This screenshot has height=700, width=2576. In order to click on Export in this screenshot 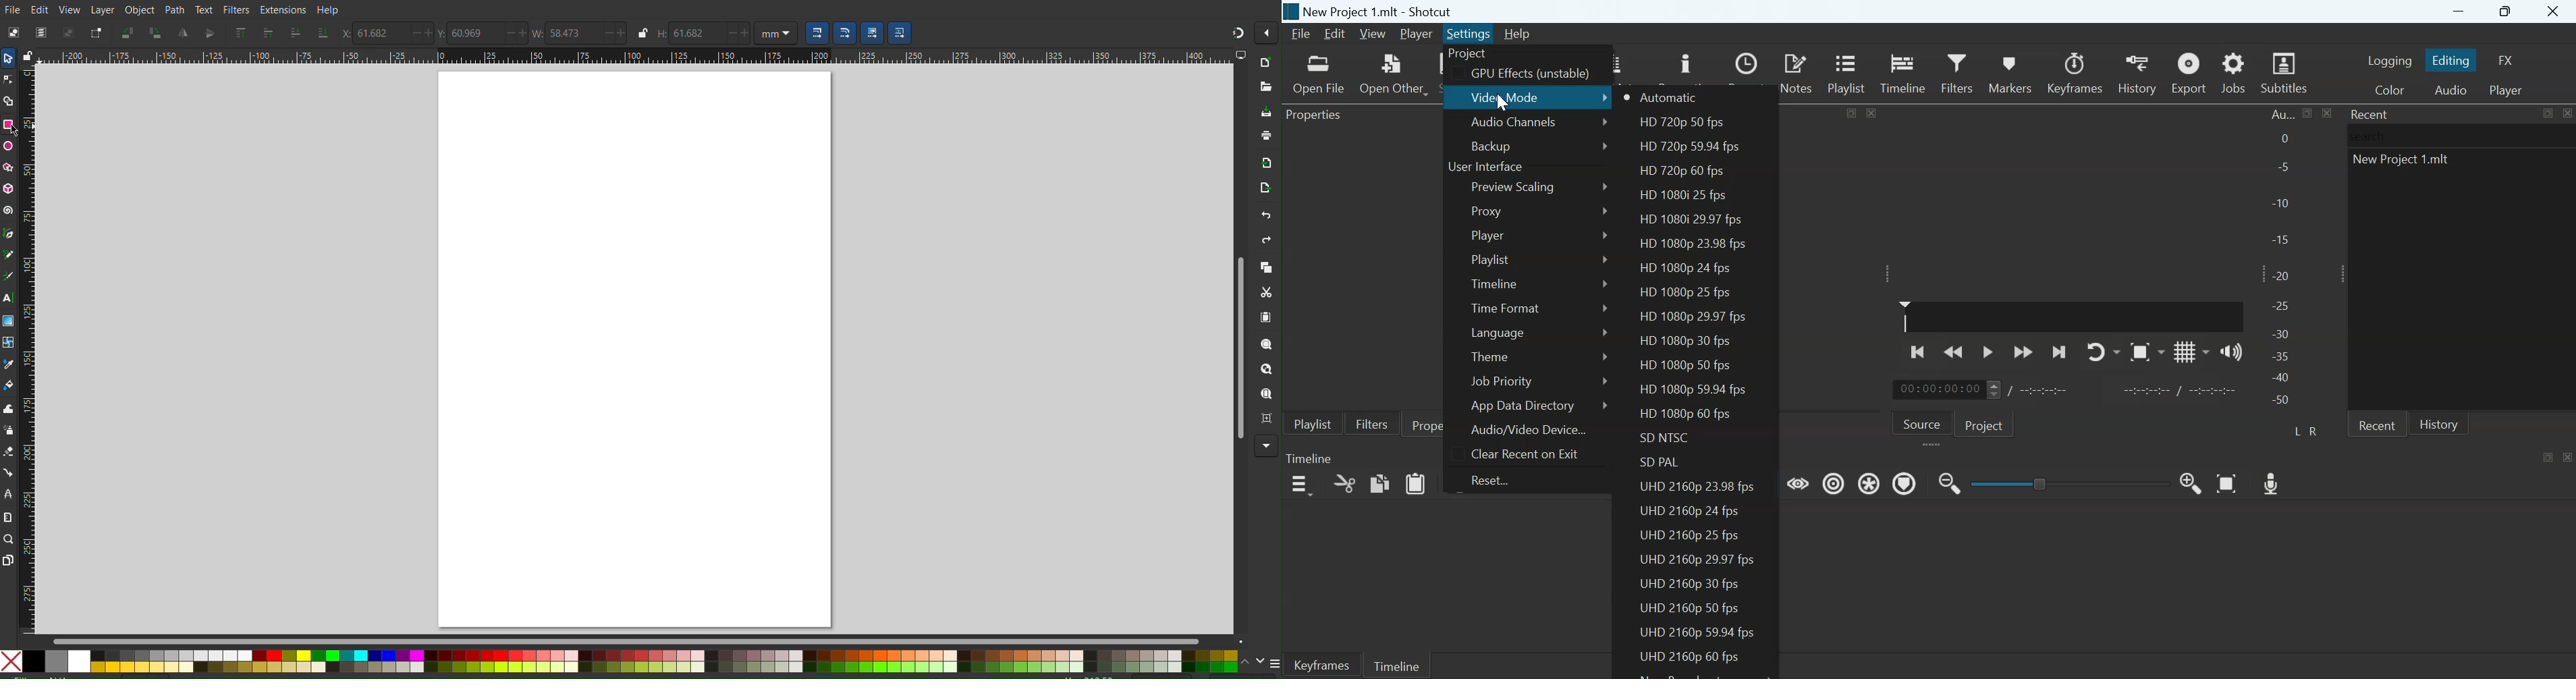, I will do `click(2187, 72)`.